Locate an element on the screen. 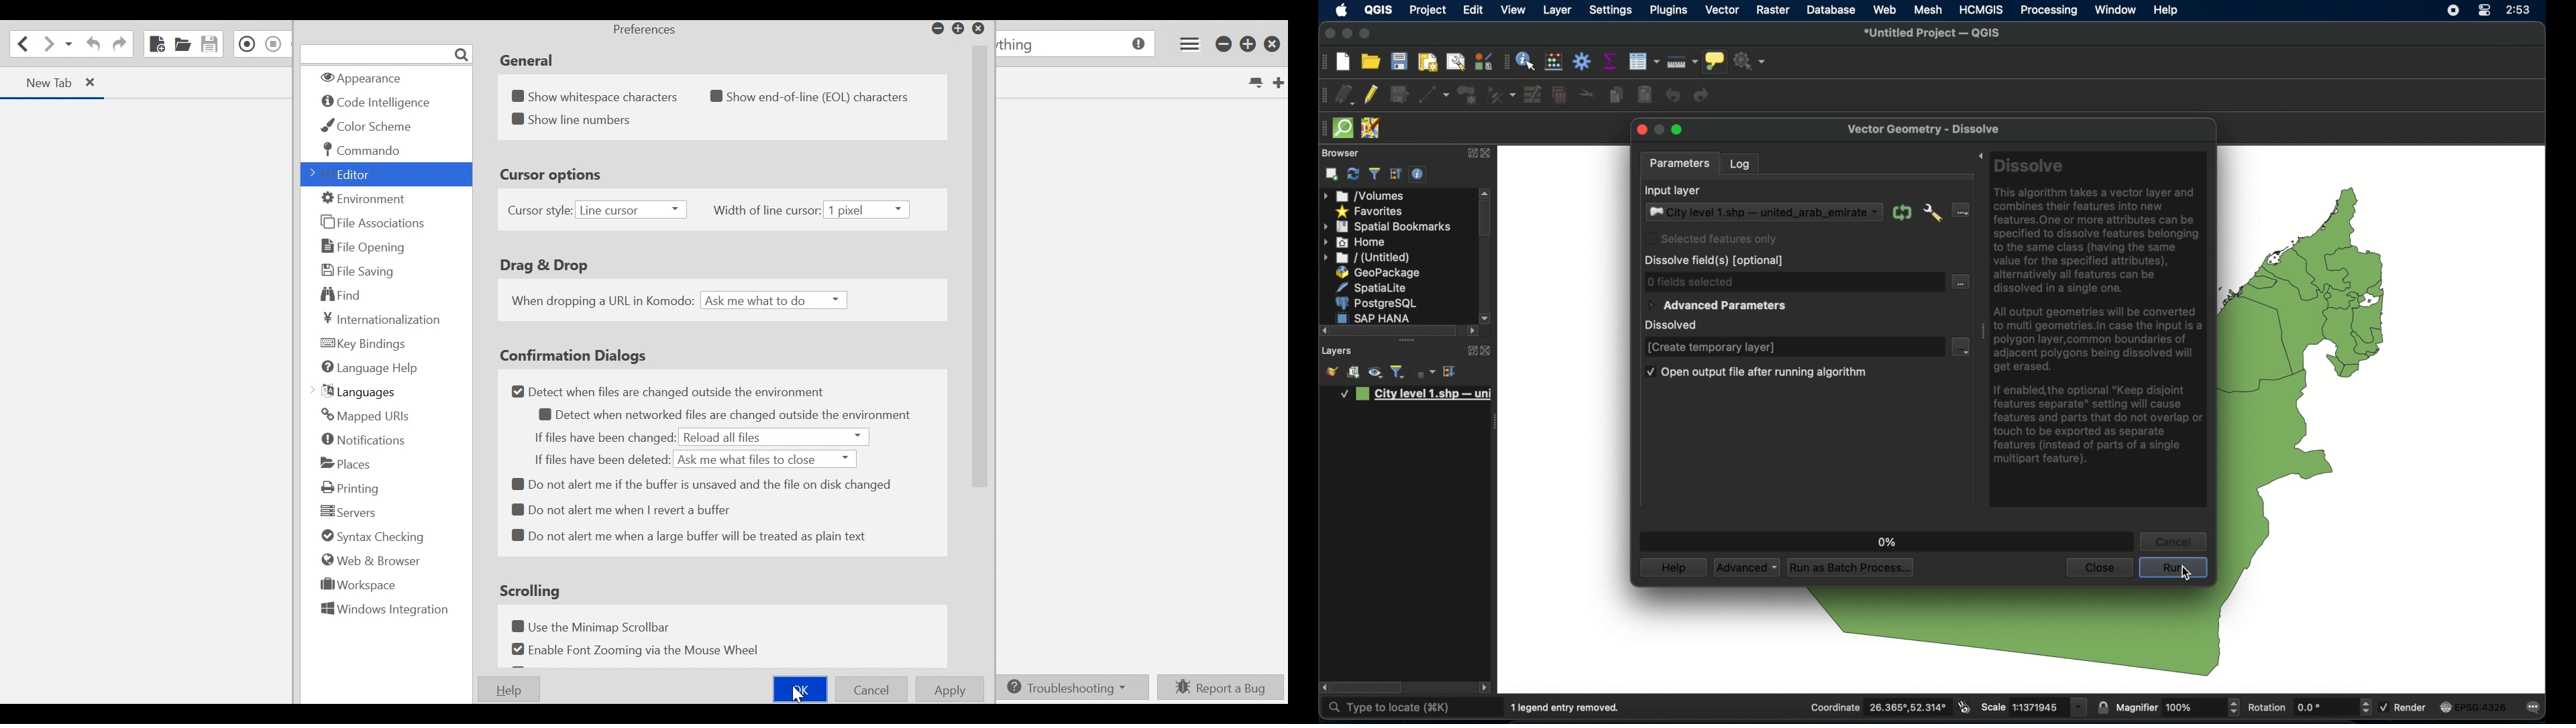 This screenshot has height=728, width=2576. toggle extents and mouse display position is located at coordinates (1964, 707).